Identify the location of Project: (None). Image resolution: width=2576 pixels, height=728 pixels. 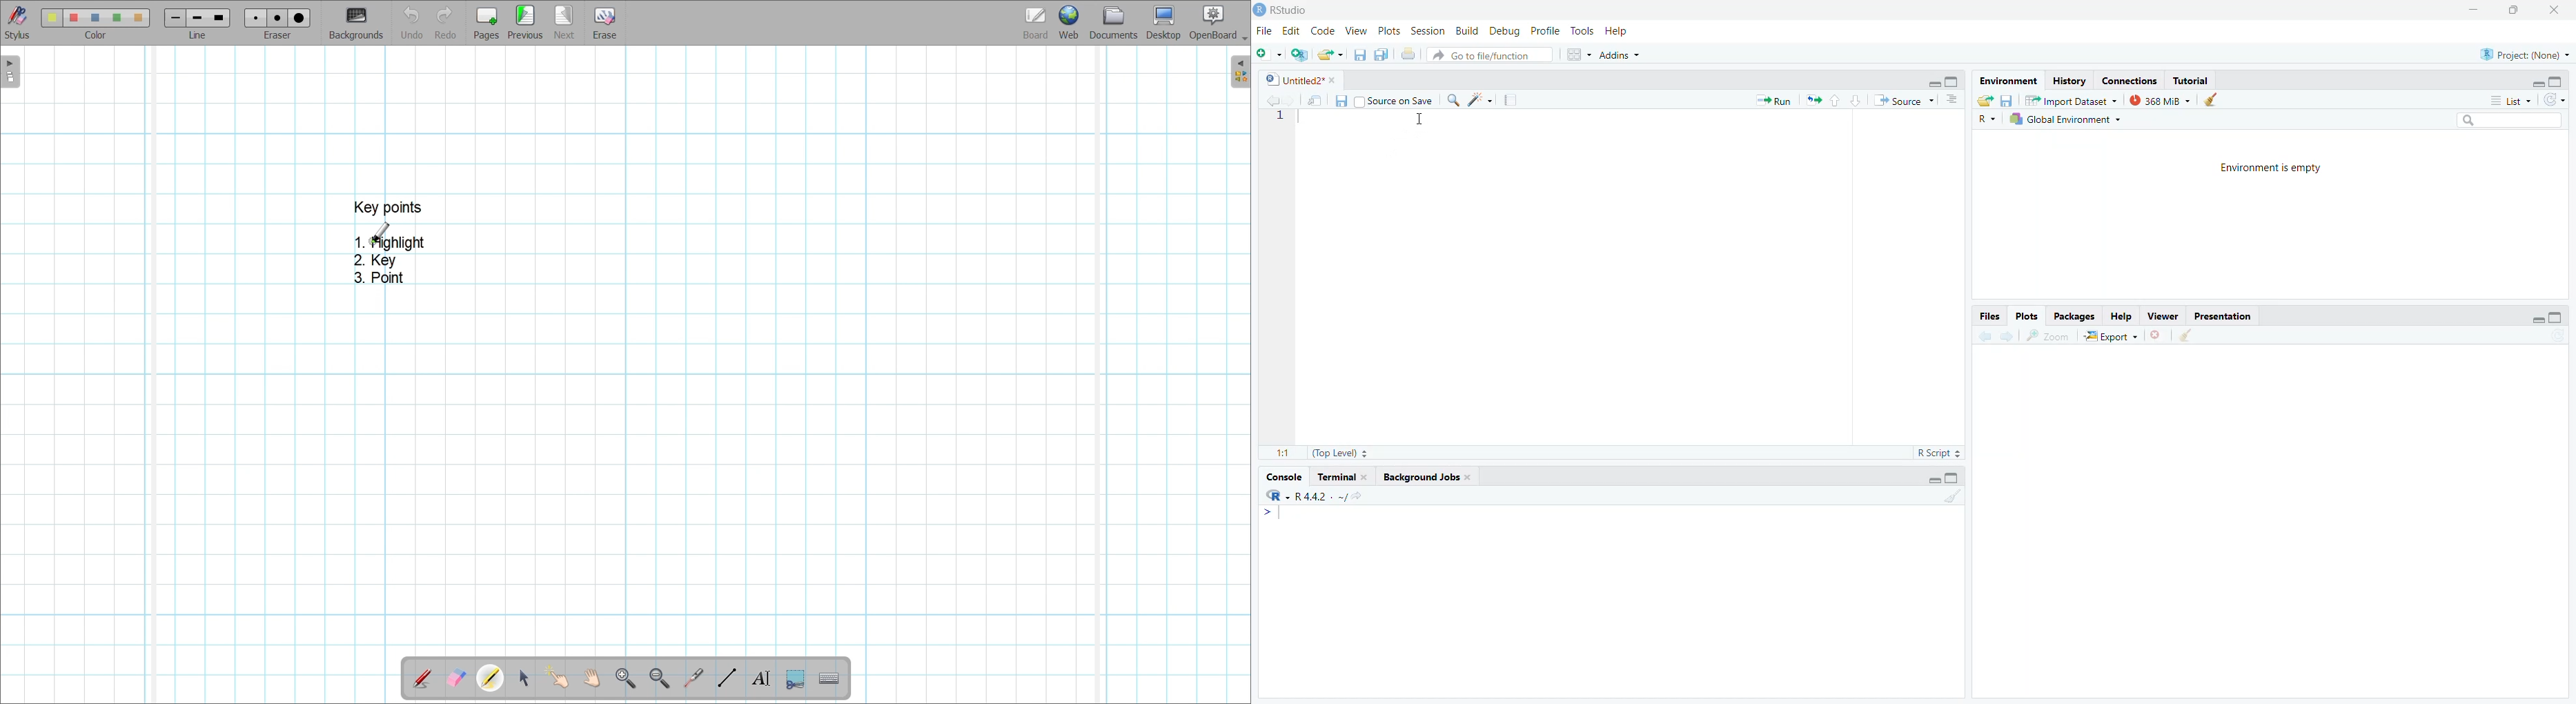
(2521, 52).